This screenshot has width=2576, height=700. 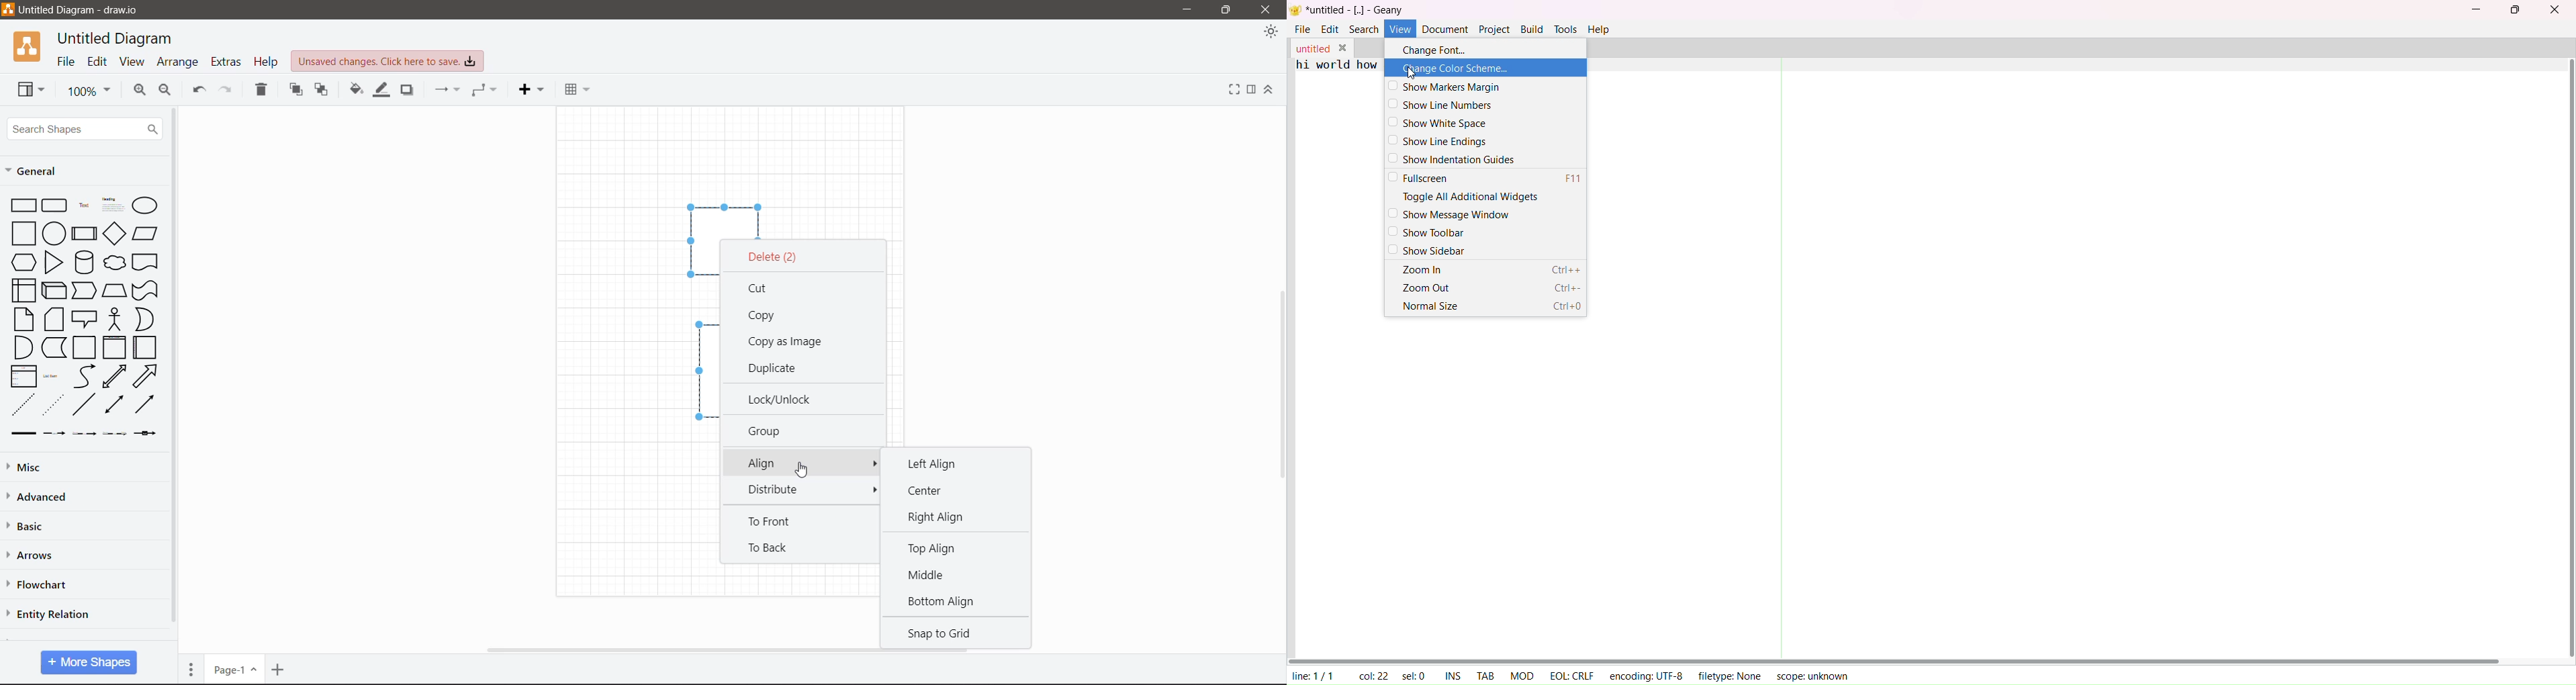 What do you see at coordinates (1270, 33) in the screenshot?
I see `Appearance` at bounding box center [1270, 33].